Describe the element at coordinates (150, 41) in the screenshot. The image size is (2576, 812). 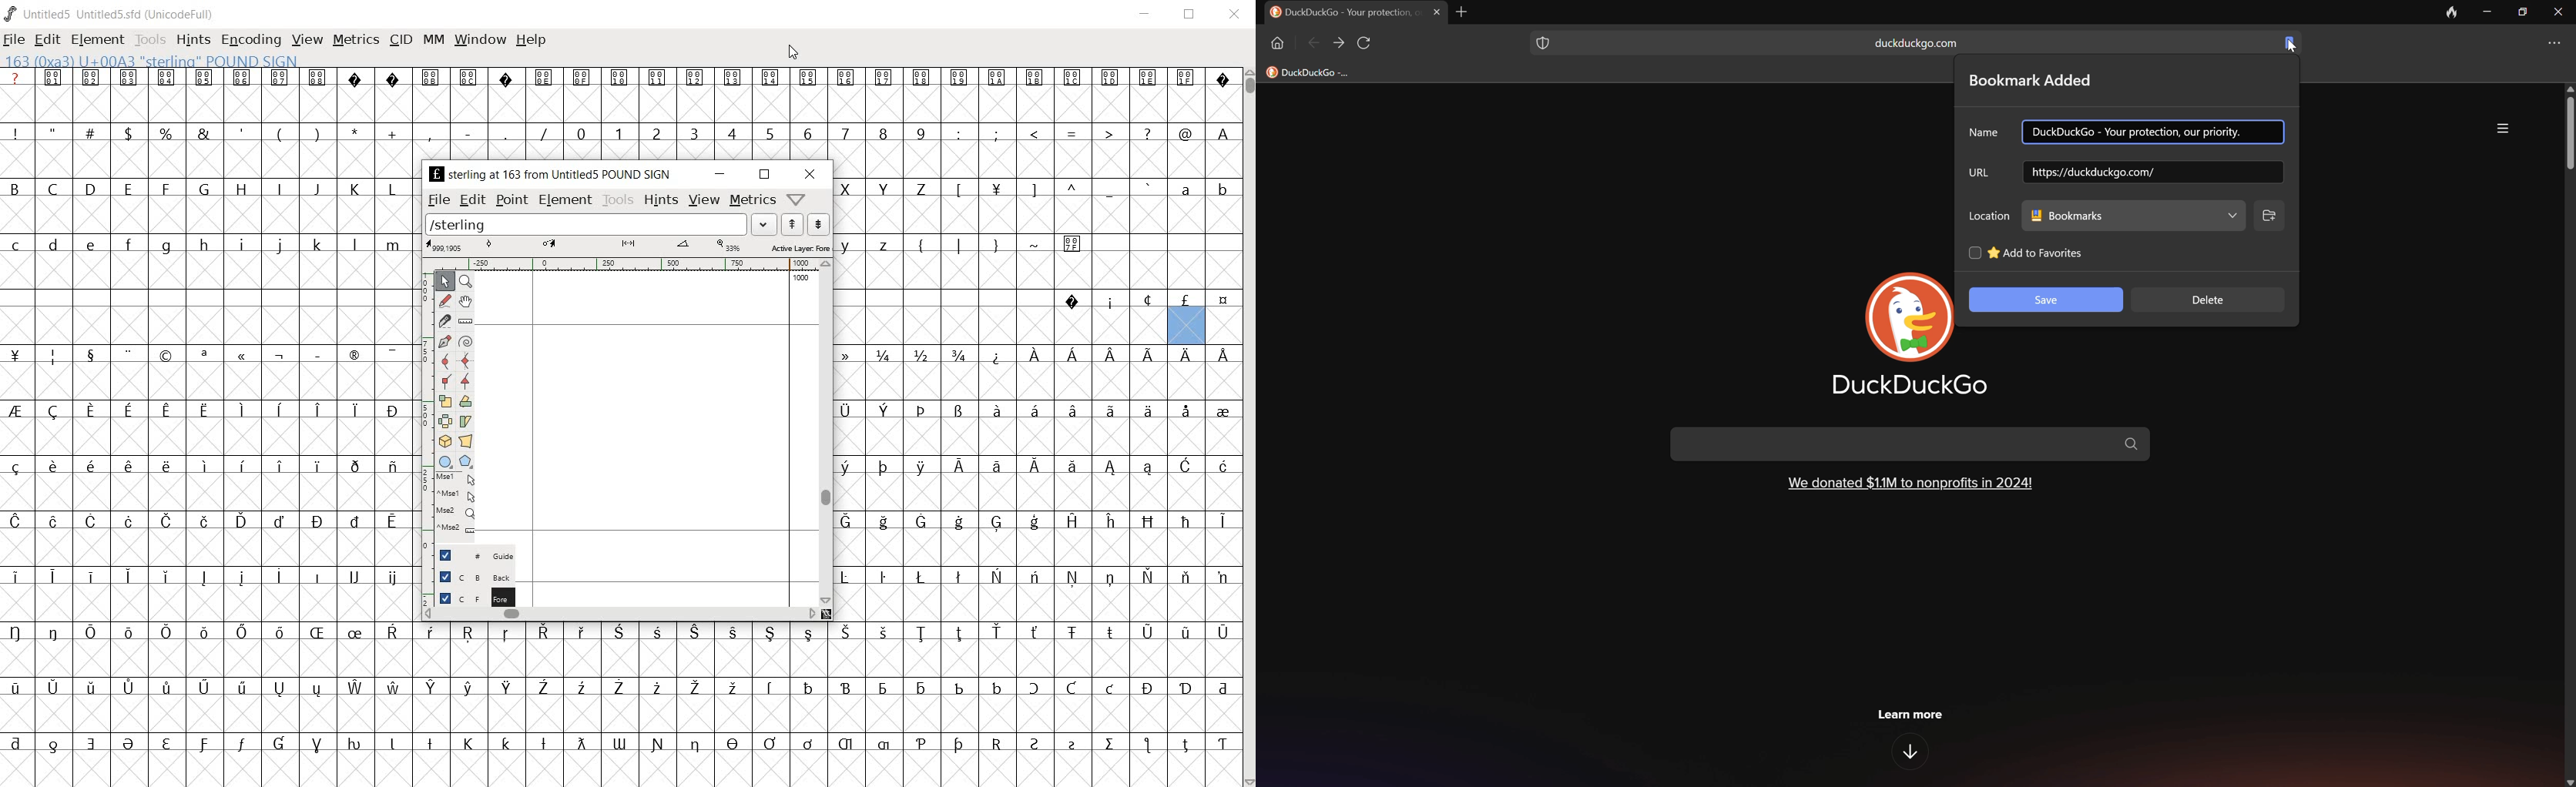
I see `Tools` at that location.